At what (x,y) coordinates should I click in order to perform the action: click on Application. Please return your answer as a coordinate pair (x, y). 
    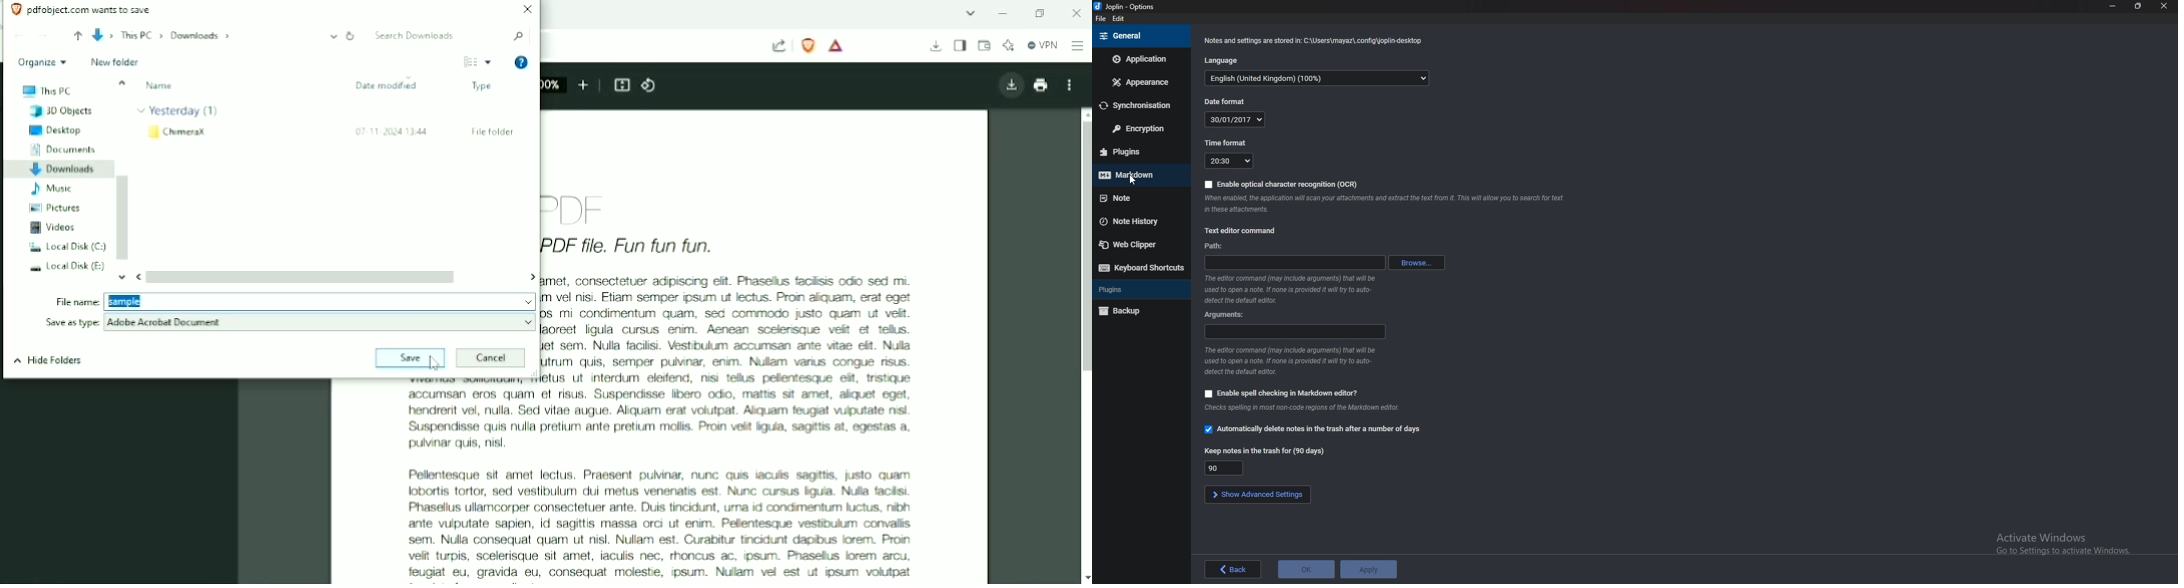
    Looking at the image, I should click on (1139, 59).